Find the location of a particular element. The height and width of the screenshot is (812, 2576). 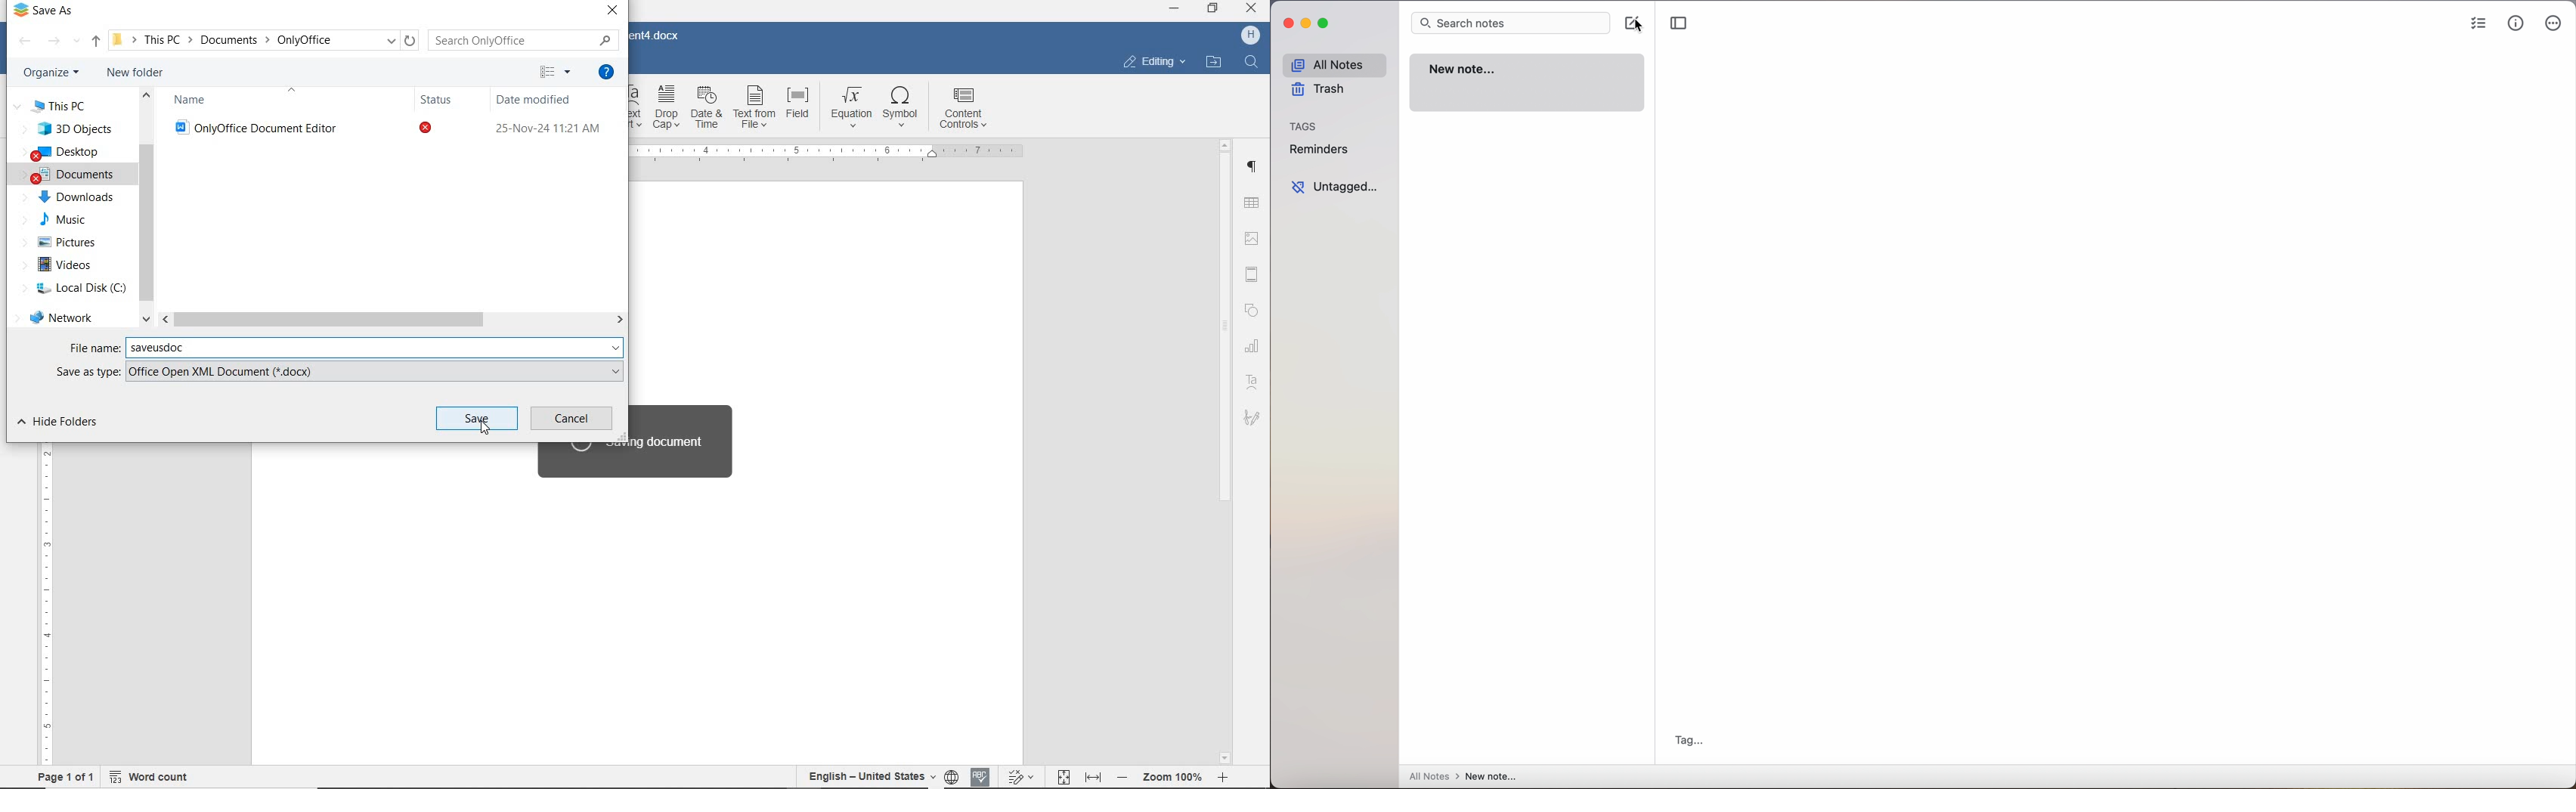

text art is located at coordinates (1252, 382).